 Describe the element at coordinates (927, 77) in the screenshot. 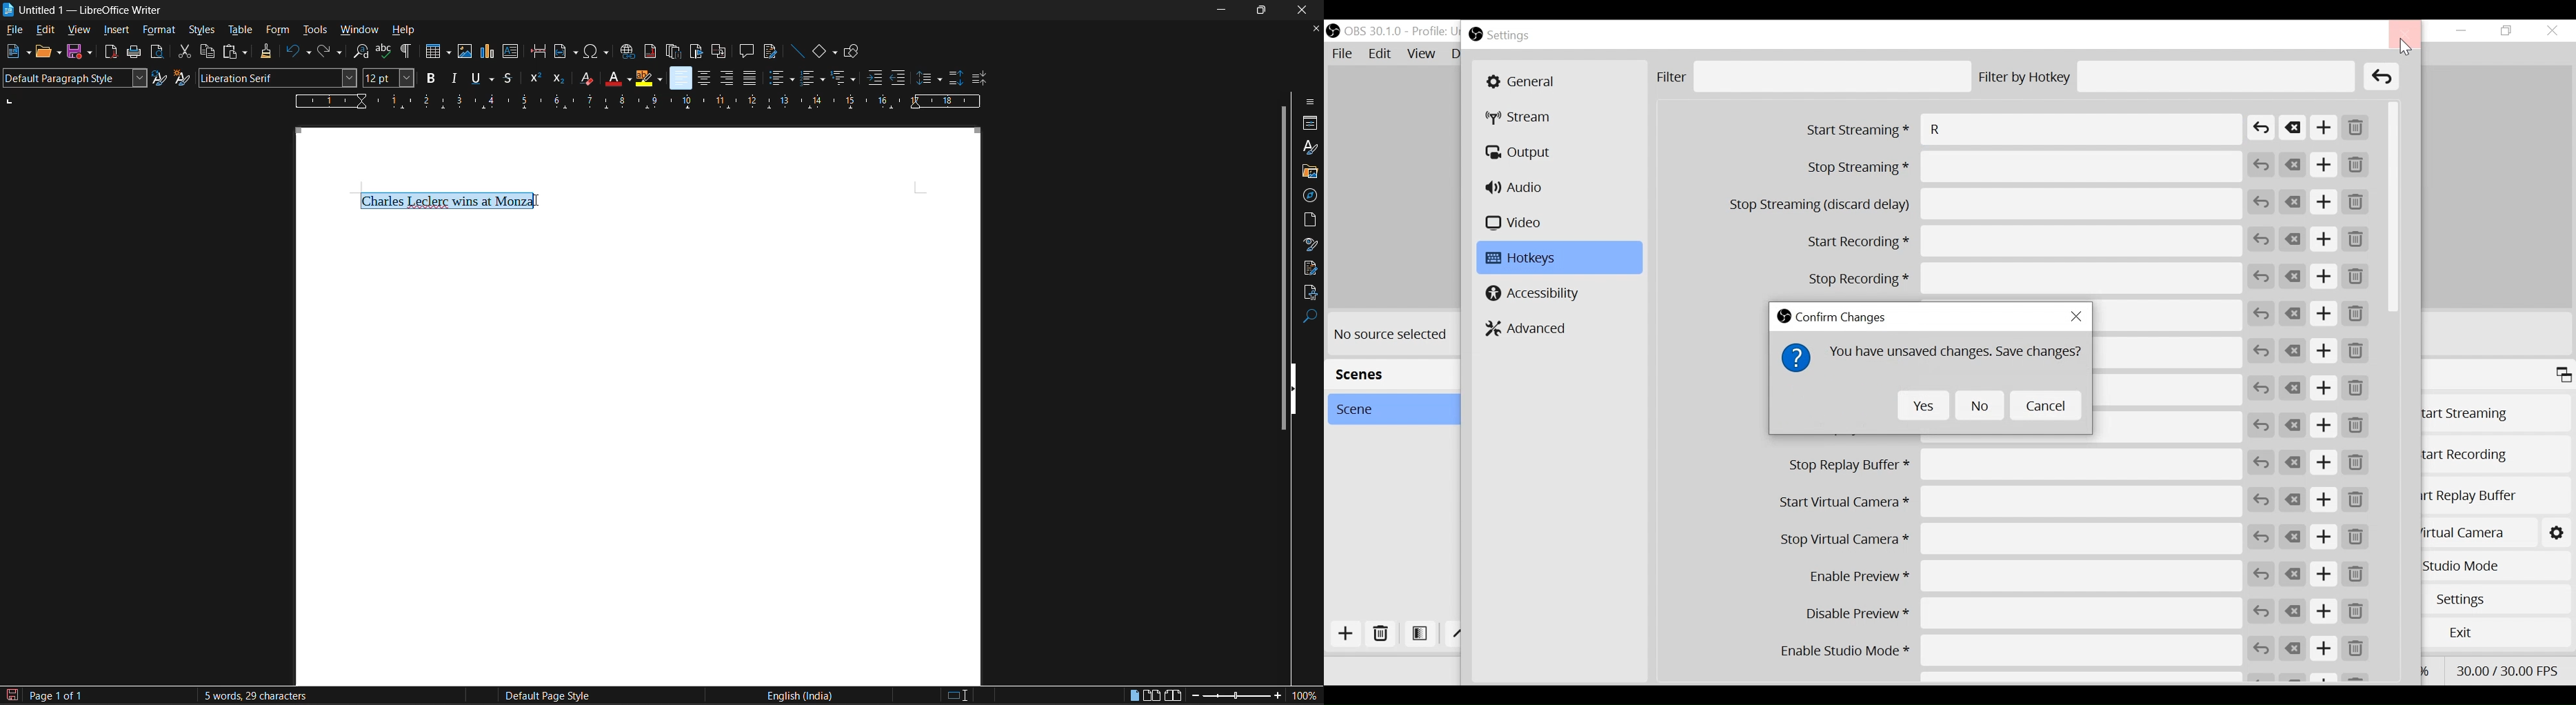

I see `set line spacing` at that location.